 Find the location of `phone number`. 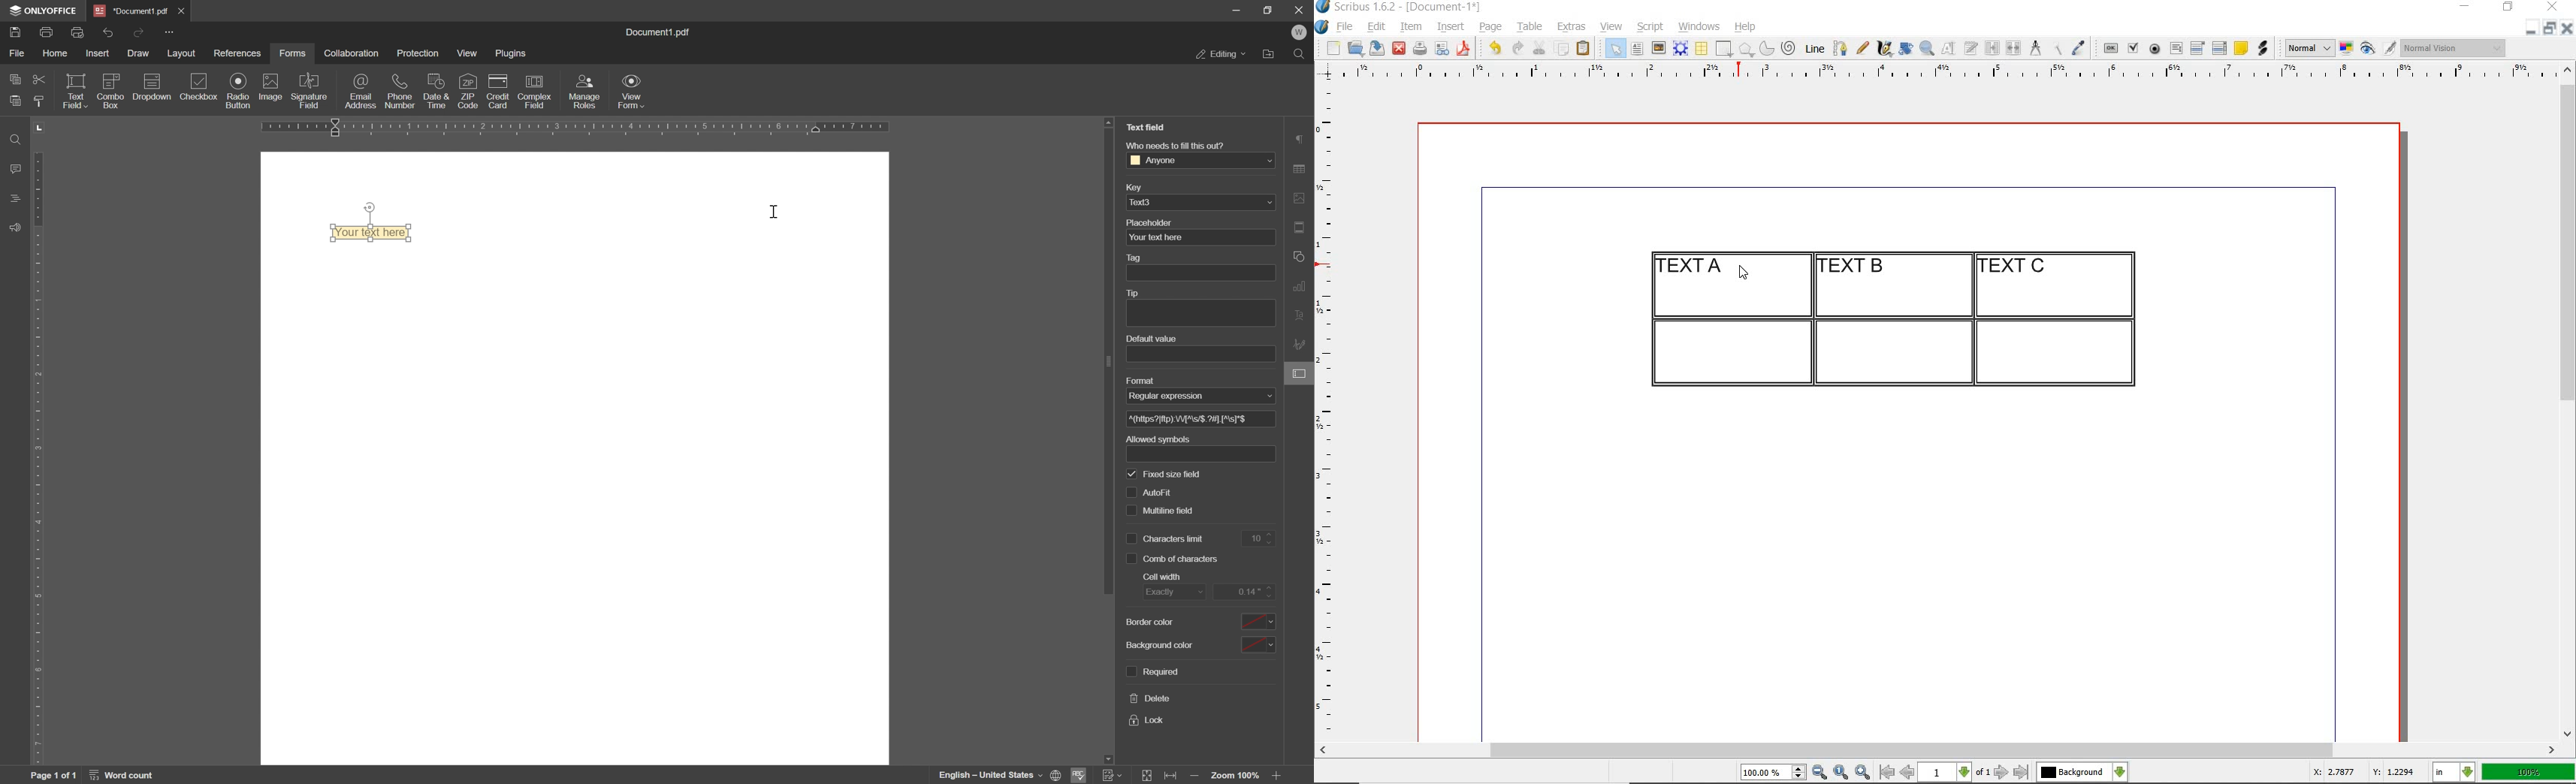

phone number is located at coordinates (401, 90).